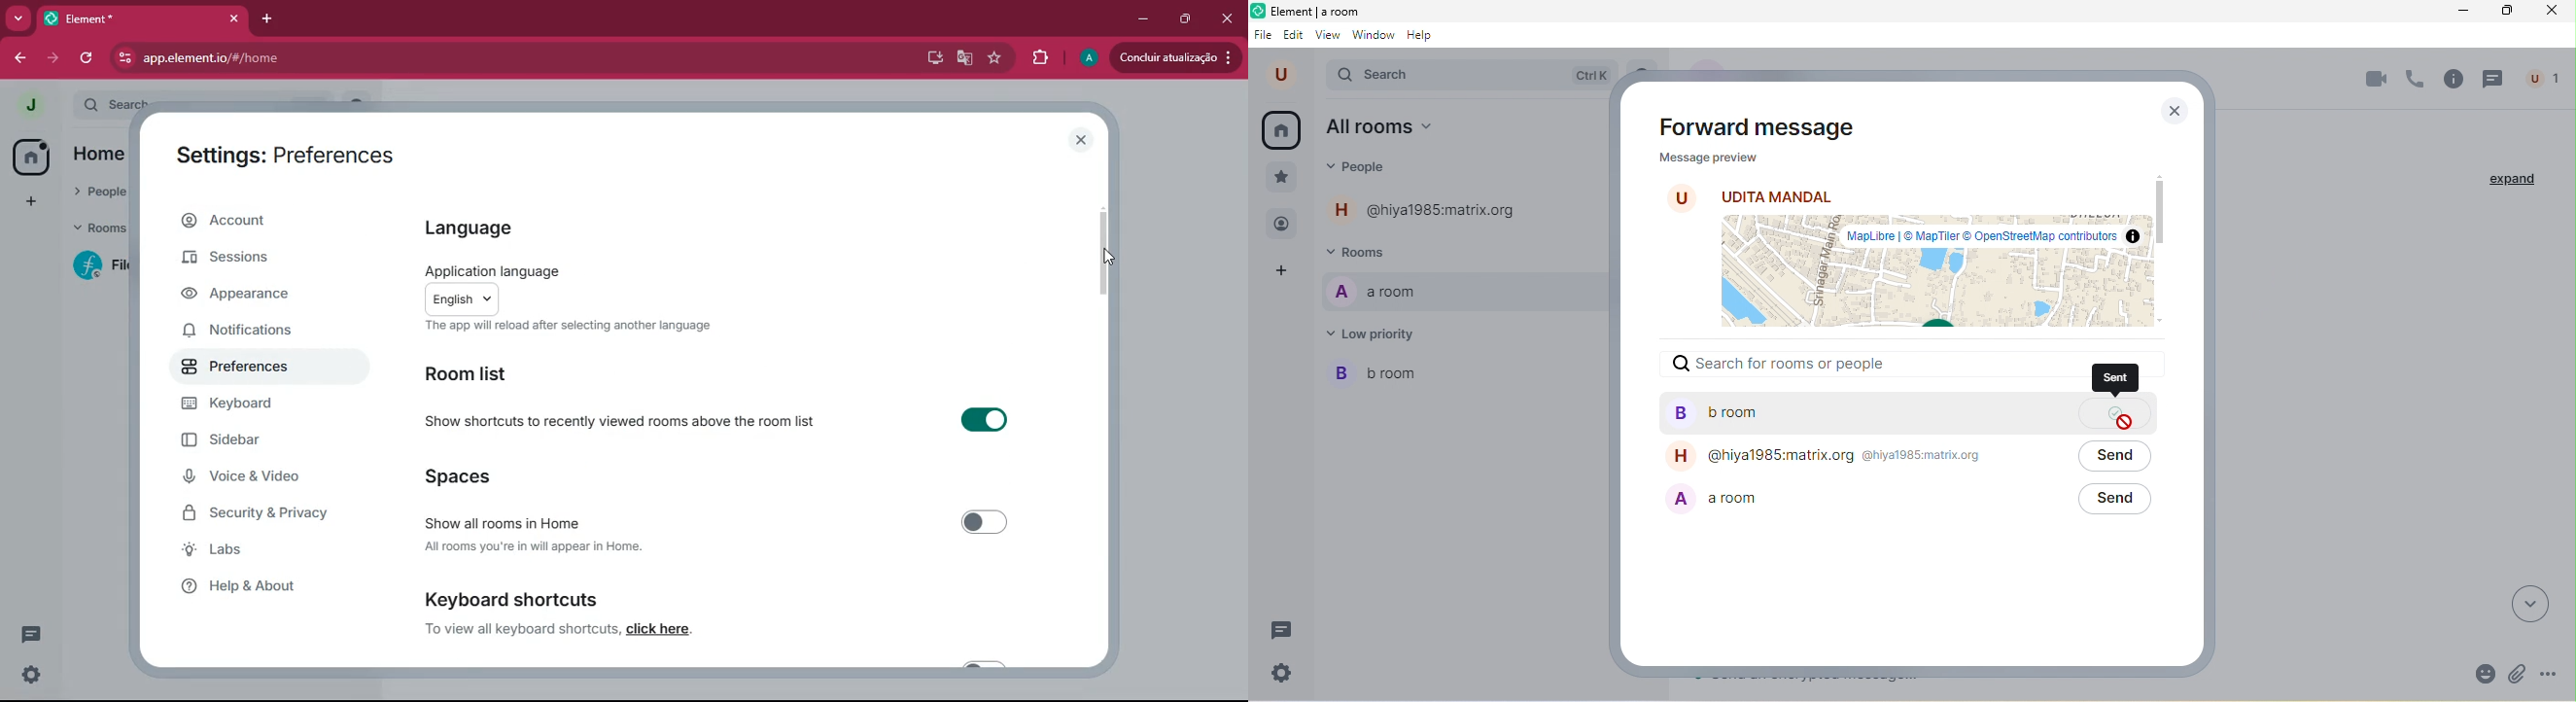 This screenshot has height=728, width=2576. What do you see at coordinates (231, 101) in the screenshot?
I see `Search` at bounding box center [231, 101].